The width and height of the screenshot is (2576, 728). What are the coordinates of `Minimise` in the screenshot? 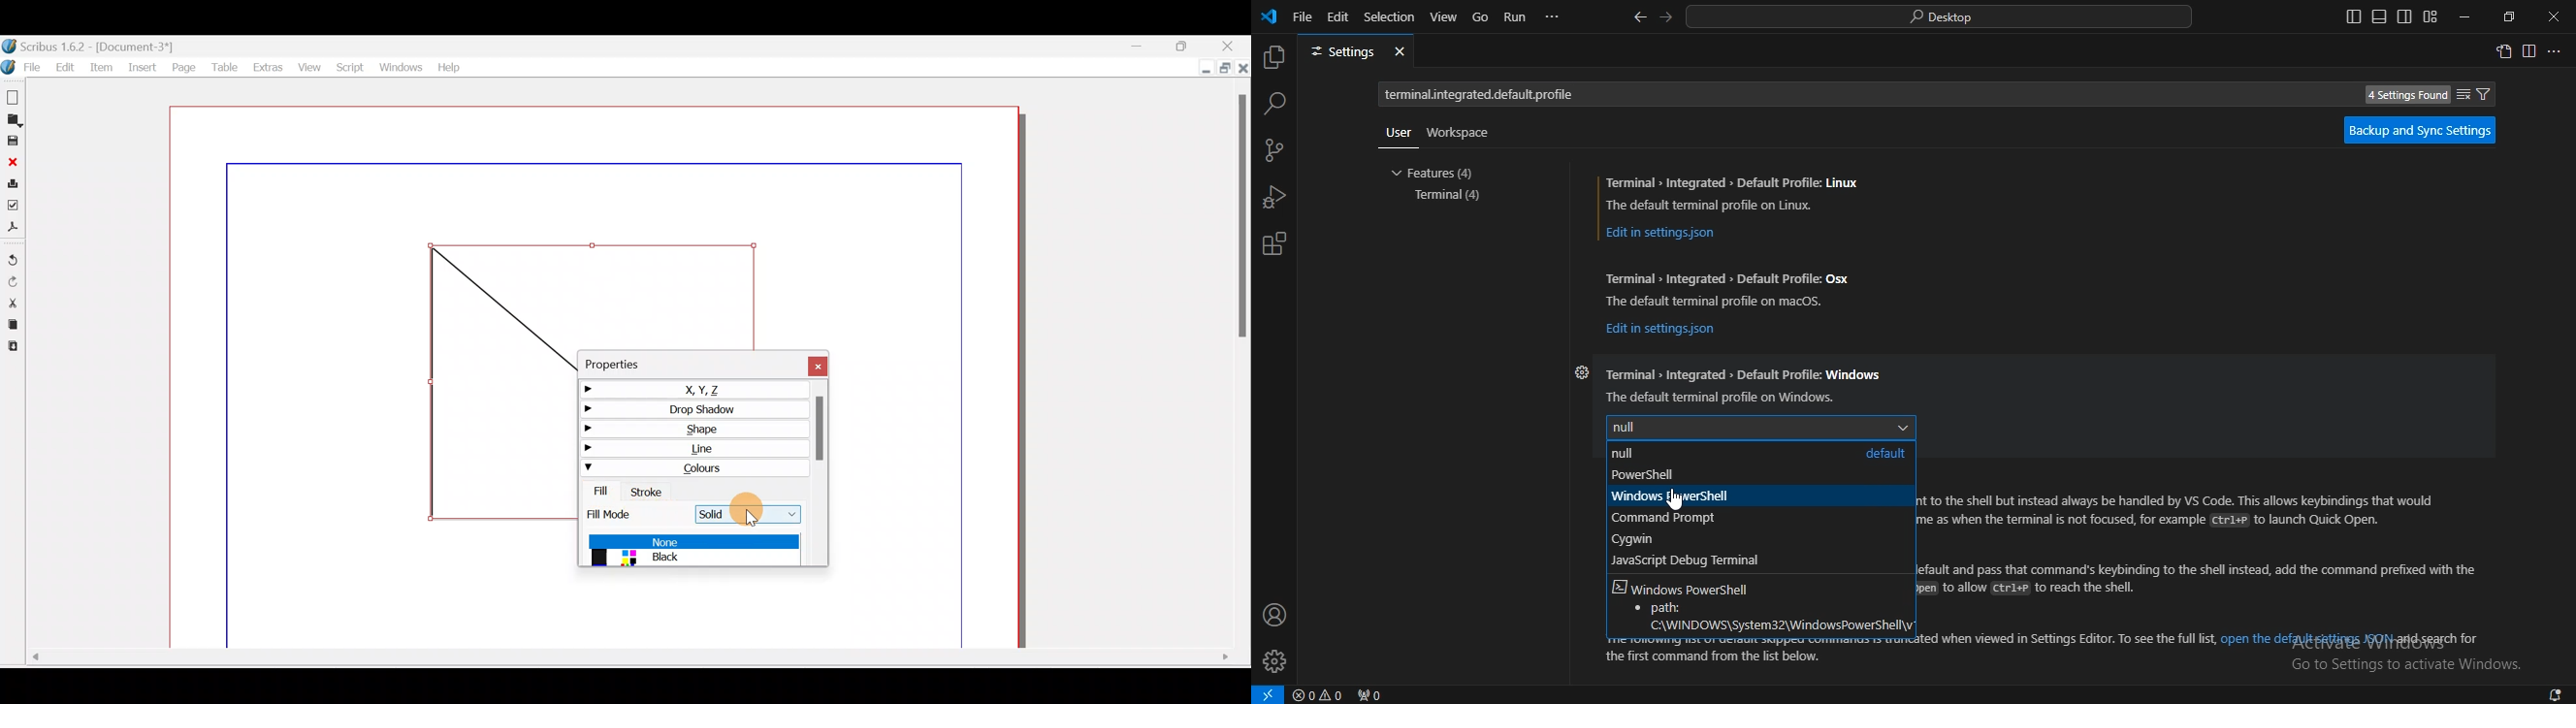 It's located at (1200, 70).